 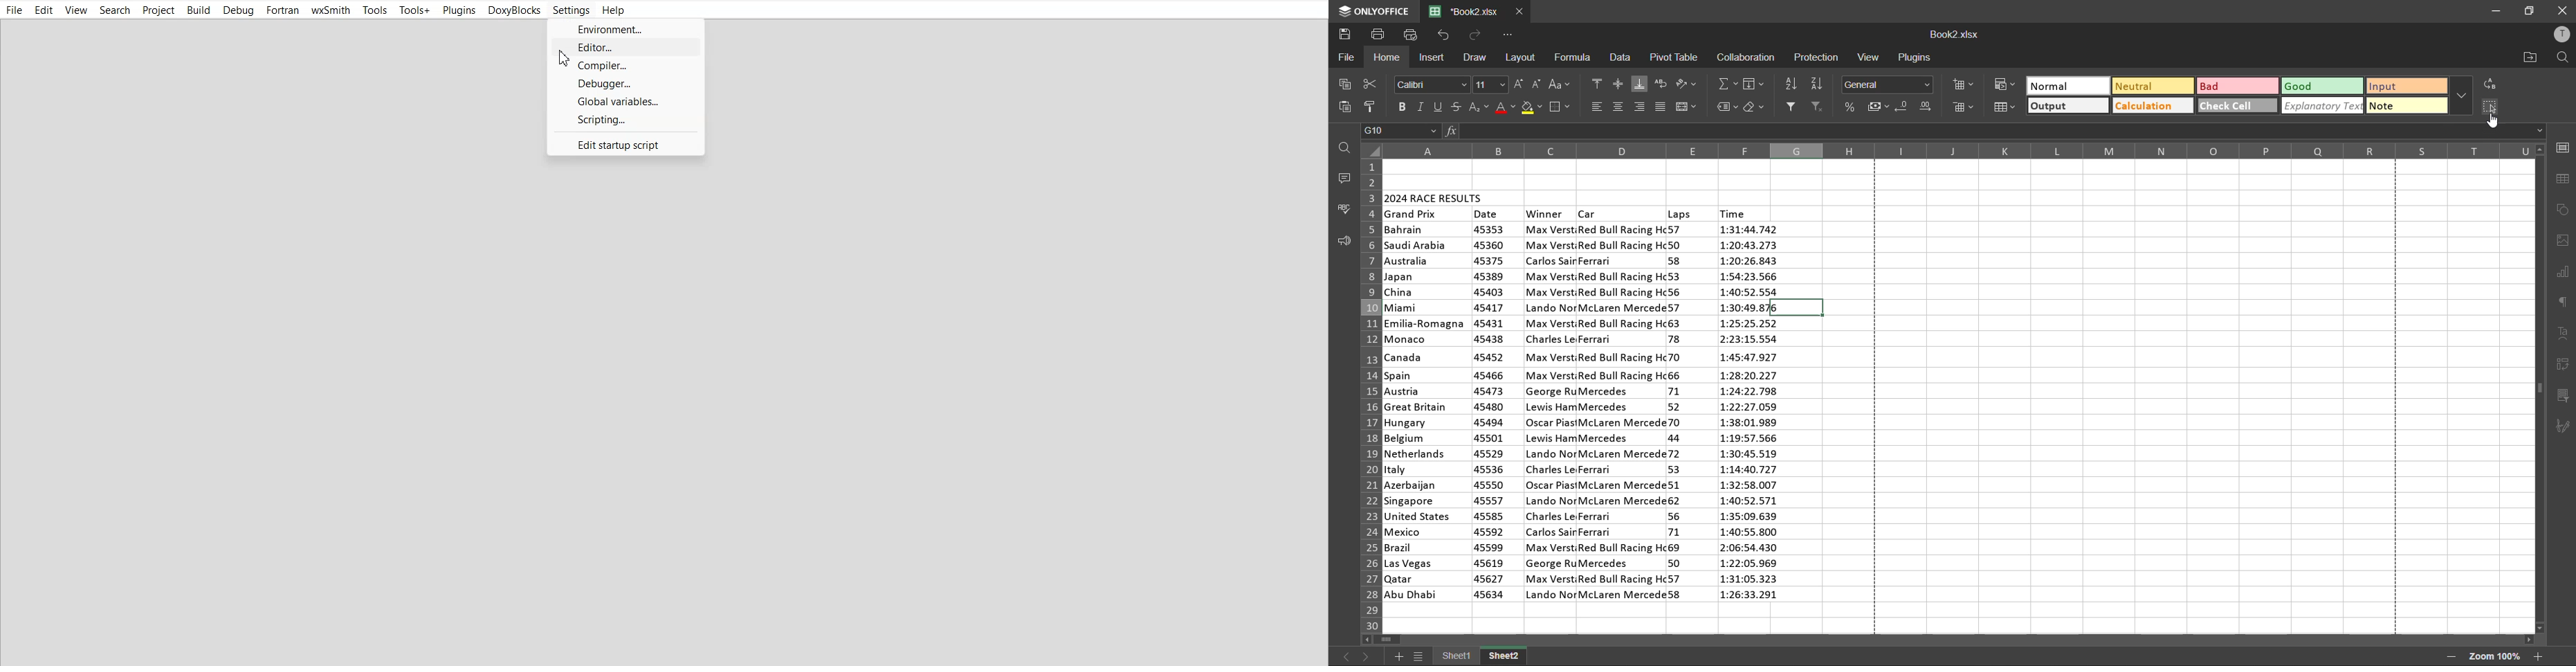 What do you see at coordinates (2068, 106) in the screenshot?
I see `output` at bounding box center [2068, 106].